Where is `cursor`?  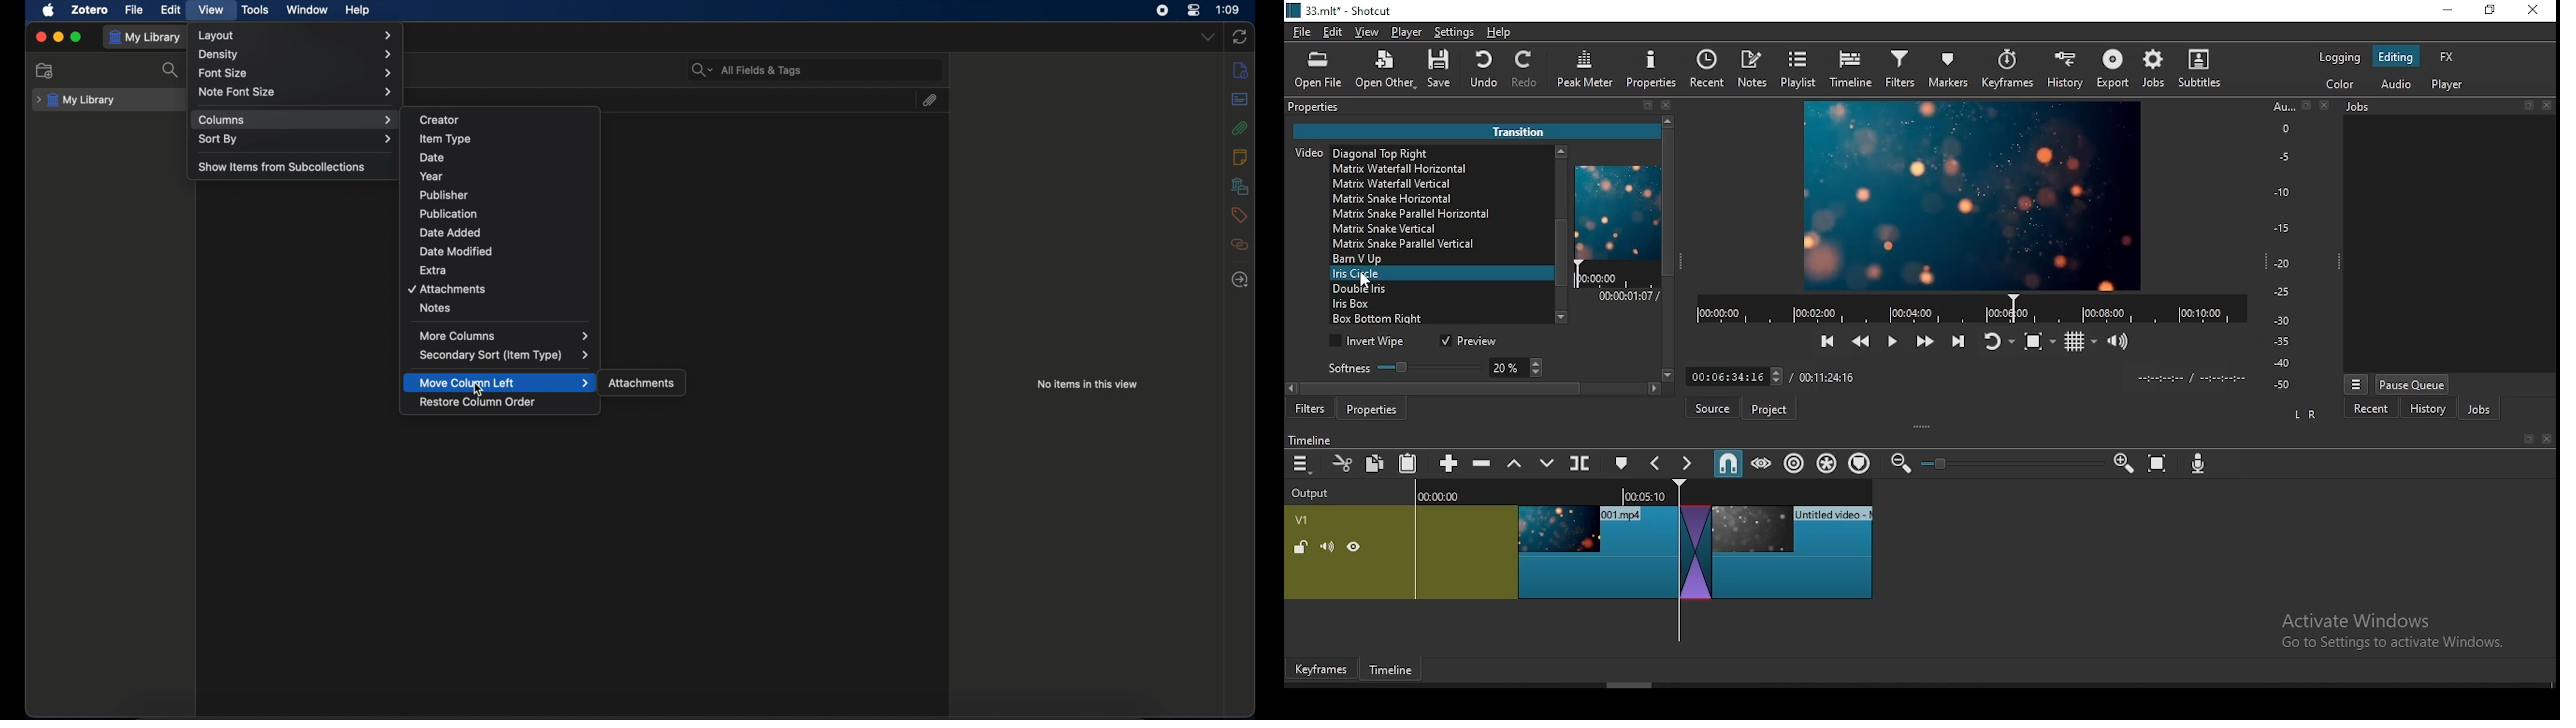
cursor is located at coordinates (479, 391).